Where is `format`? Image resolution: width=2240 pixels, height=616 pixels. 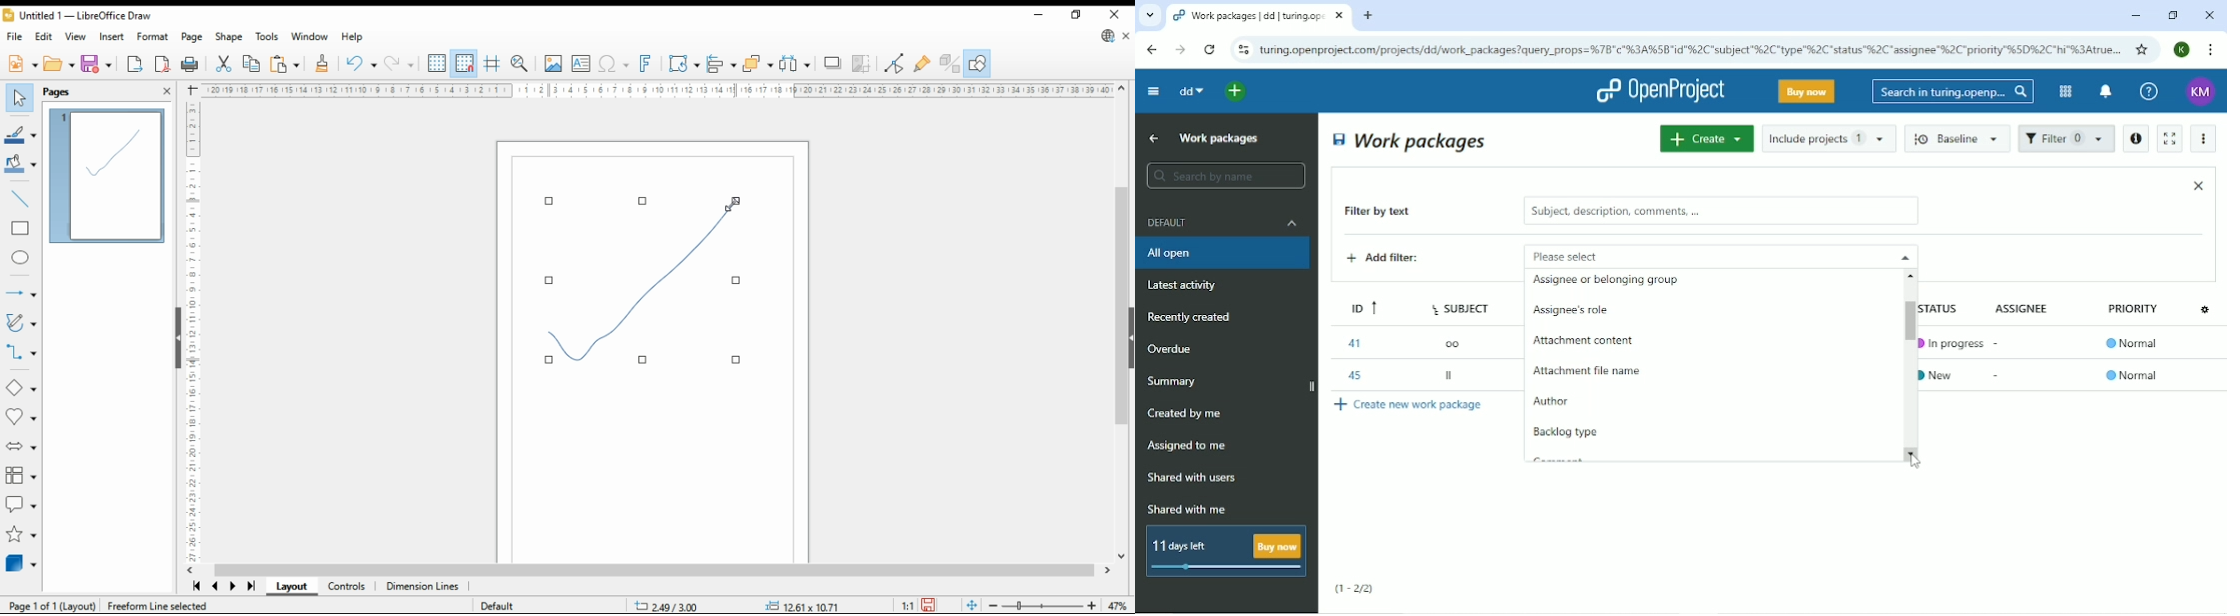 format is located at coordinates (153, 37).